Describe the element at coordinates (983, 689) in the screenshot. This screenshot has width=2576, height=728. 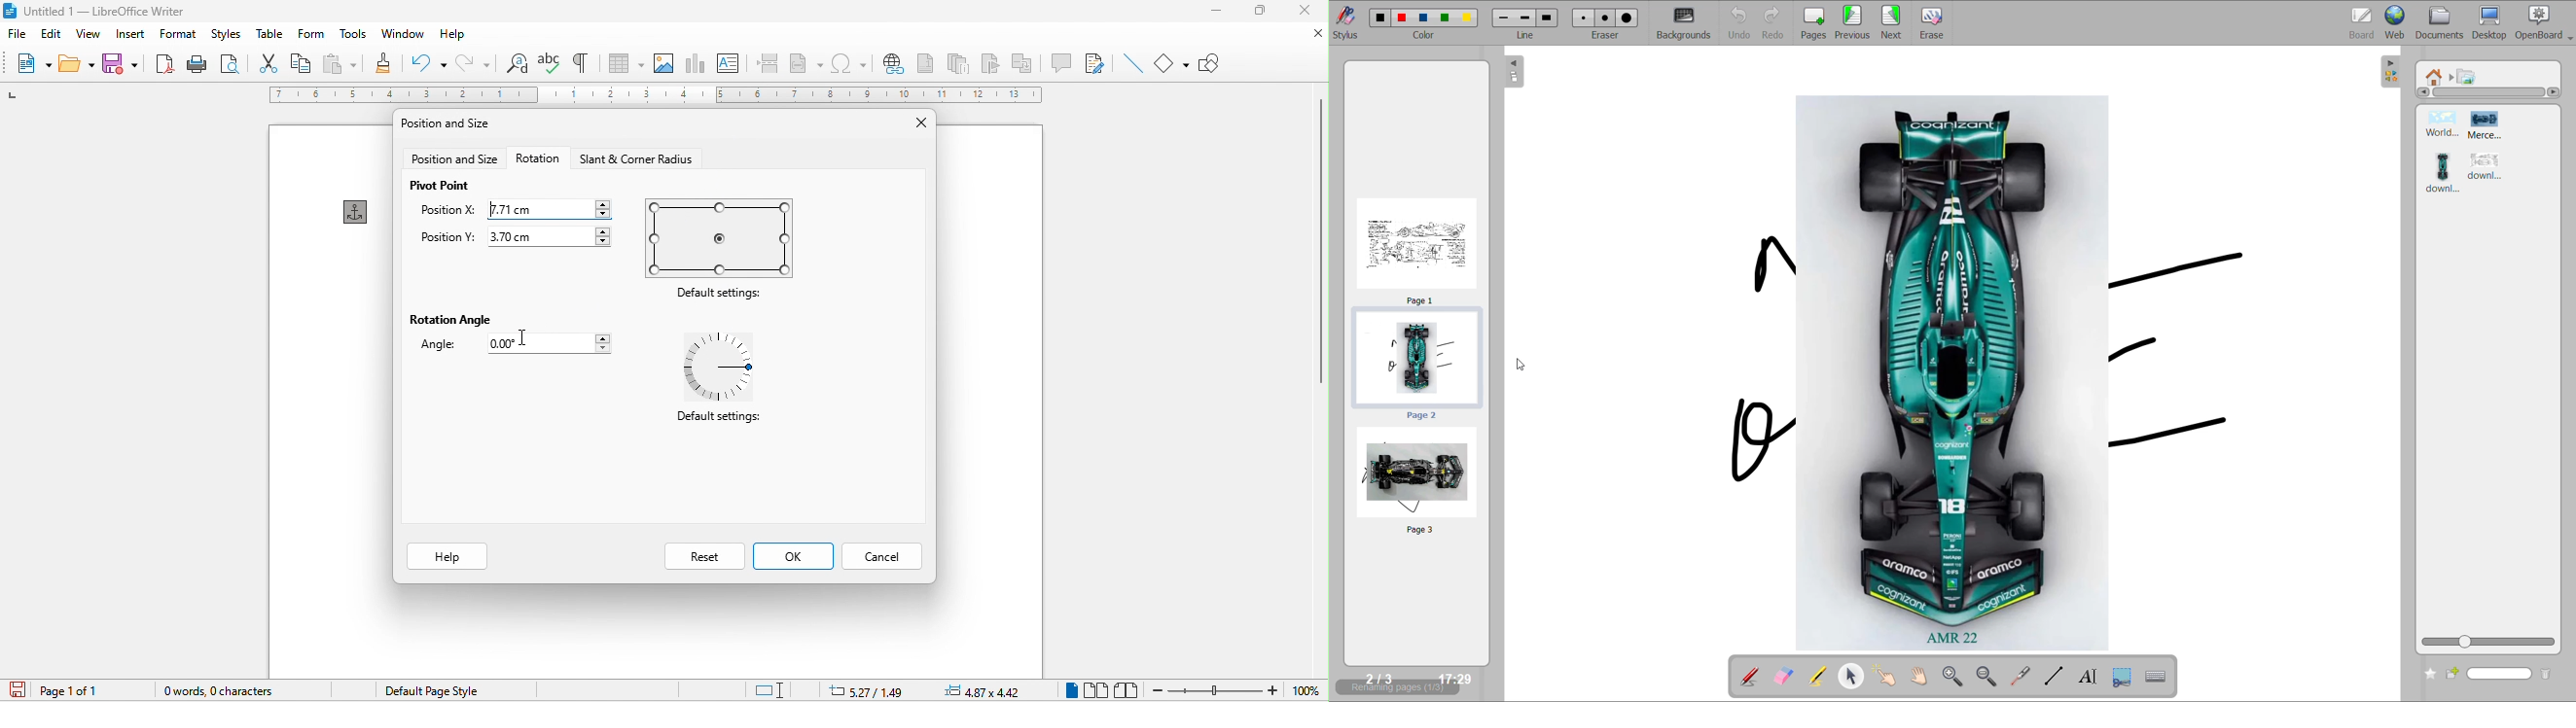
I see `4.87zx4.42` at that location.